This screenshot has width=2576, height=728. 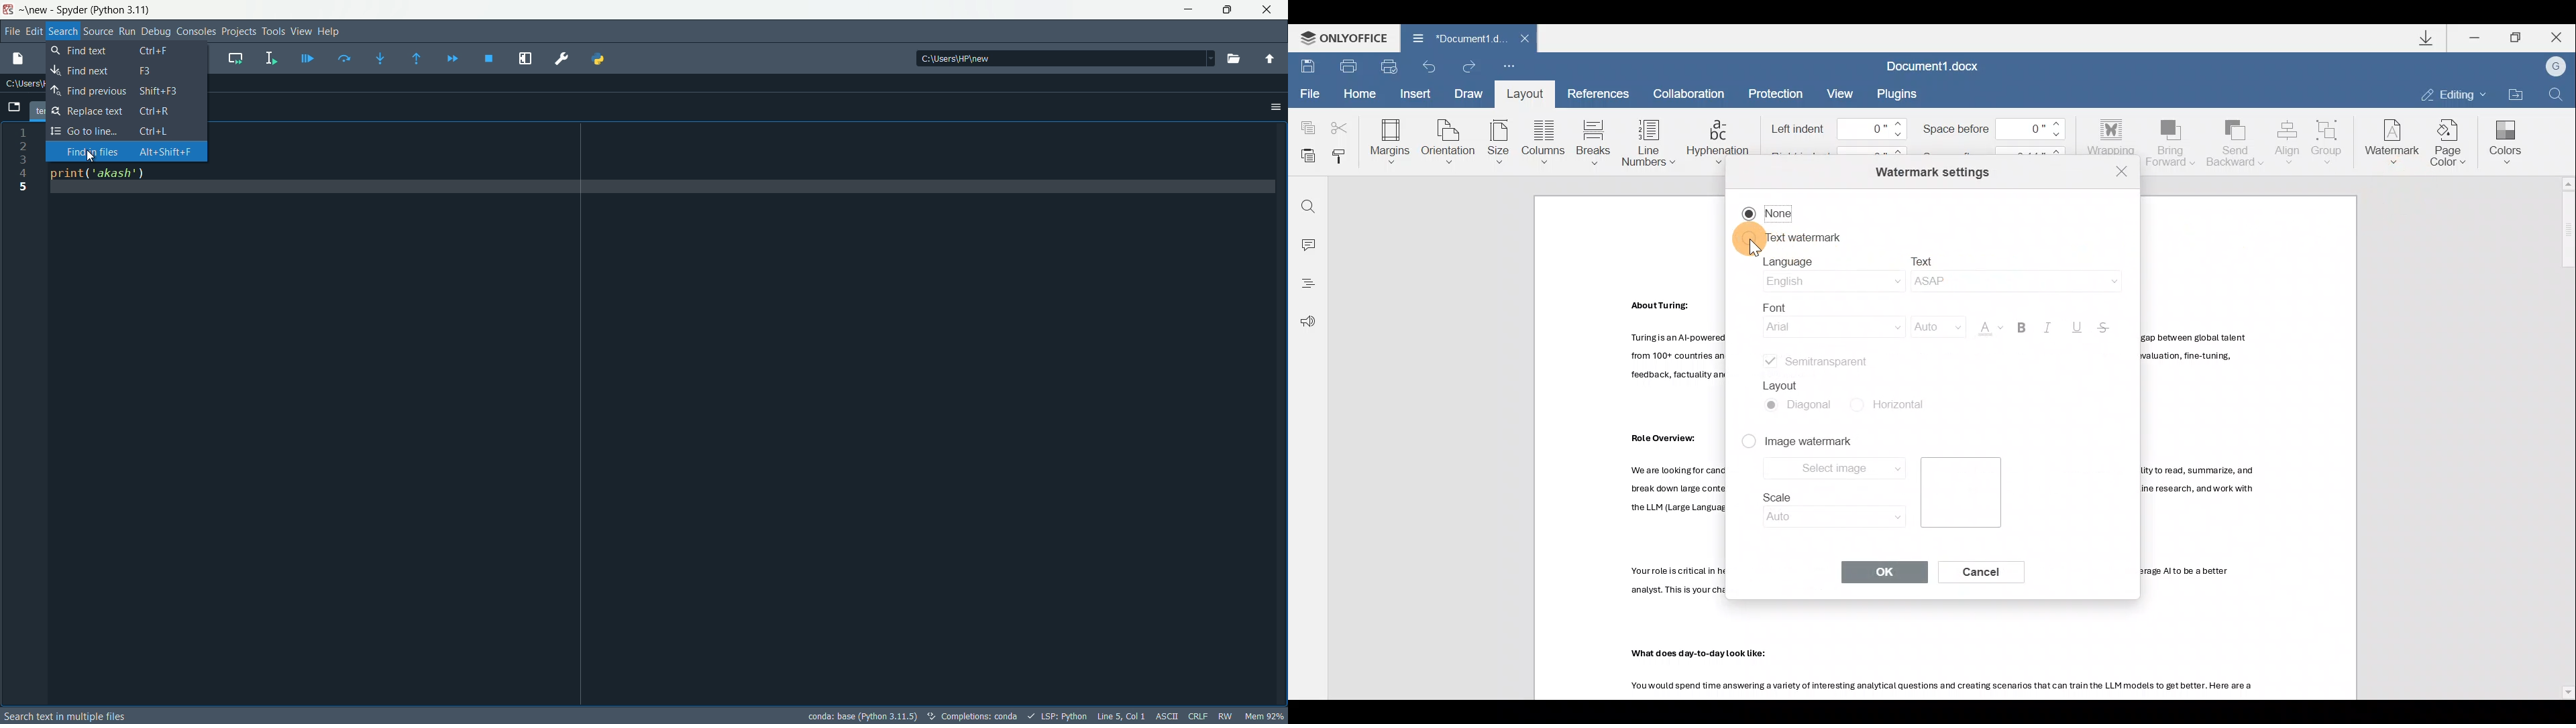 I want to click on Scroll bar, so click(x=2563, y=436).